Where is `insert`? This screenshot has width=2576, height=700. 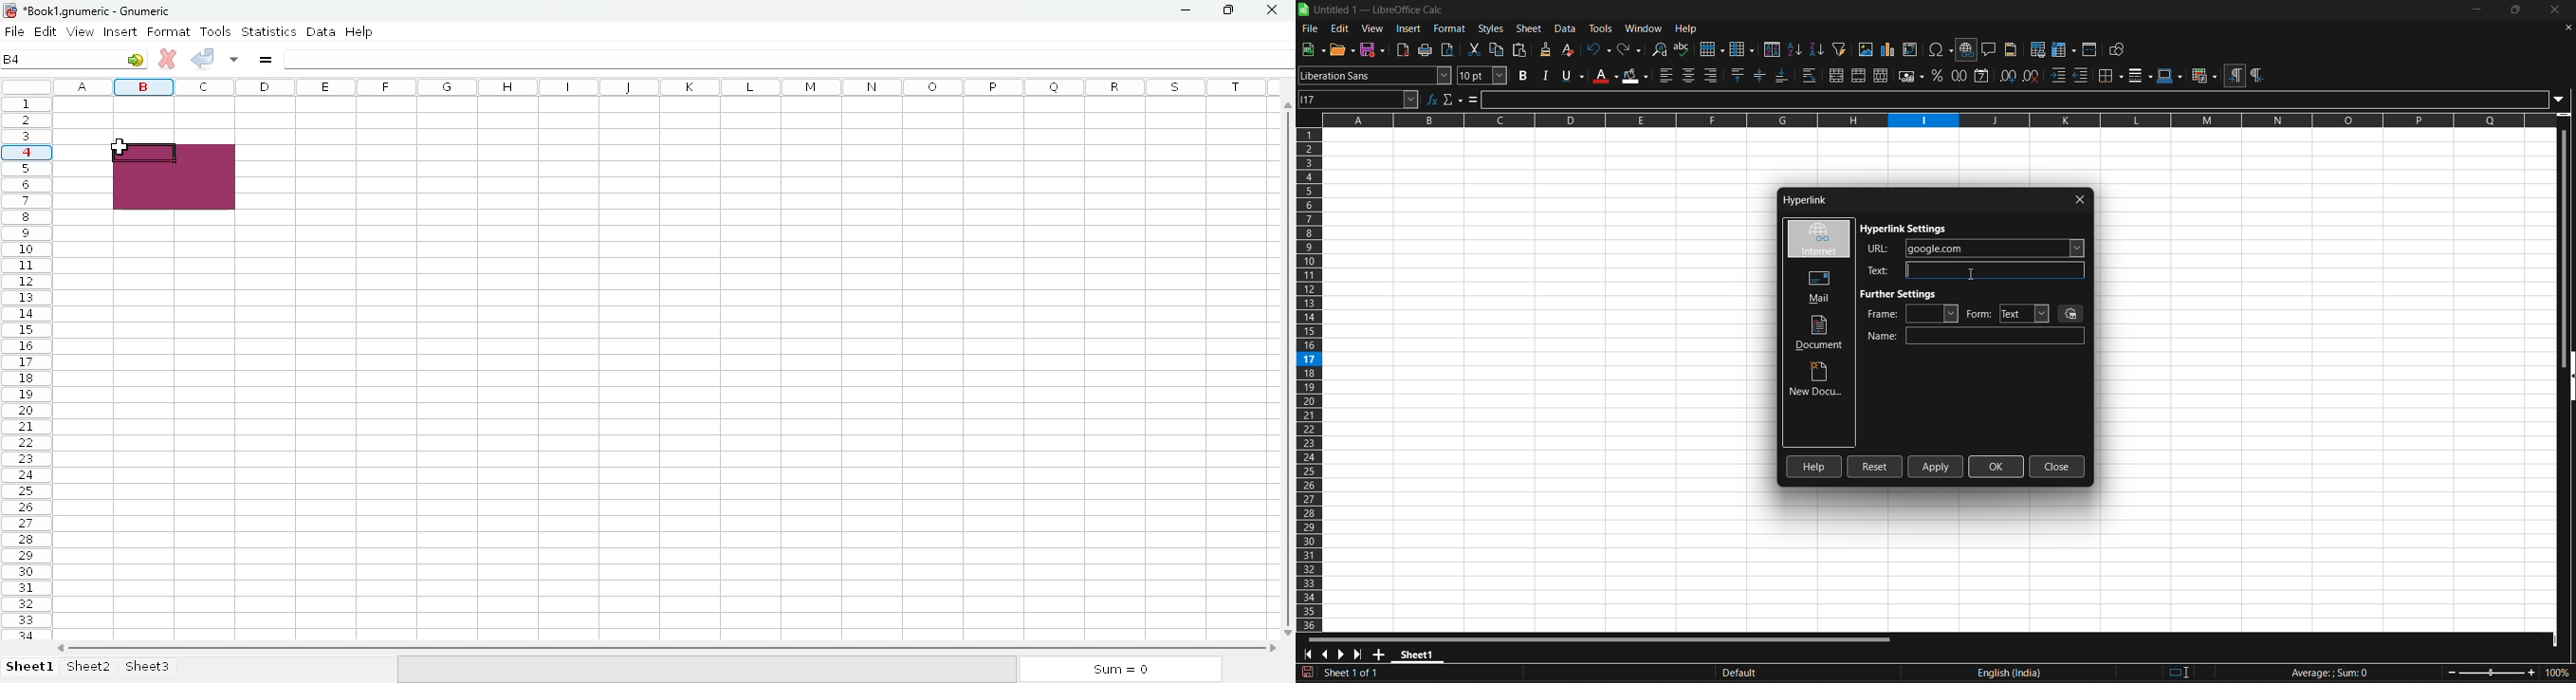
insert is located at coordinates (1410, 29).